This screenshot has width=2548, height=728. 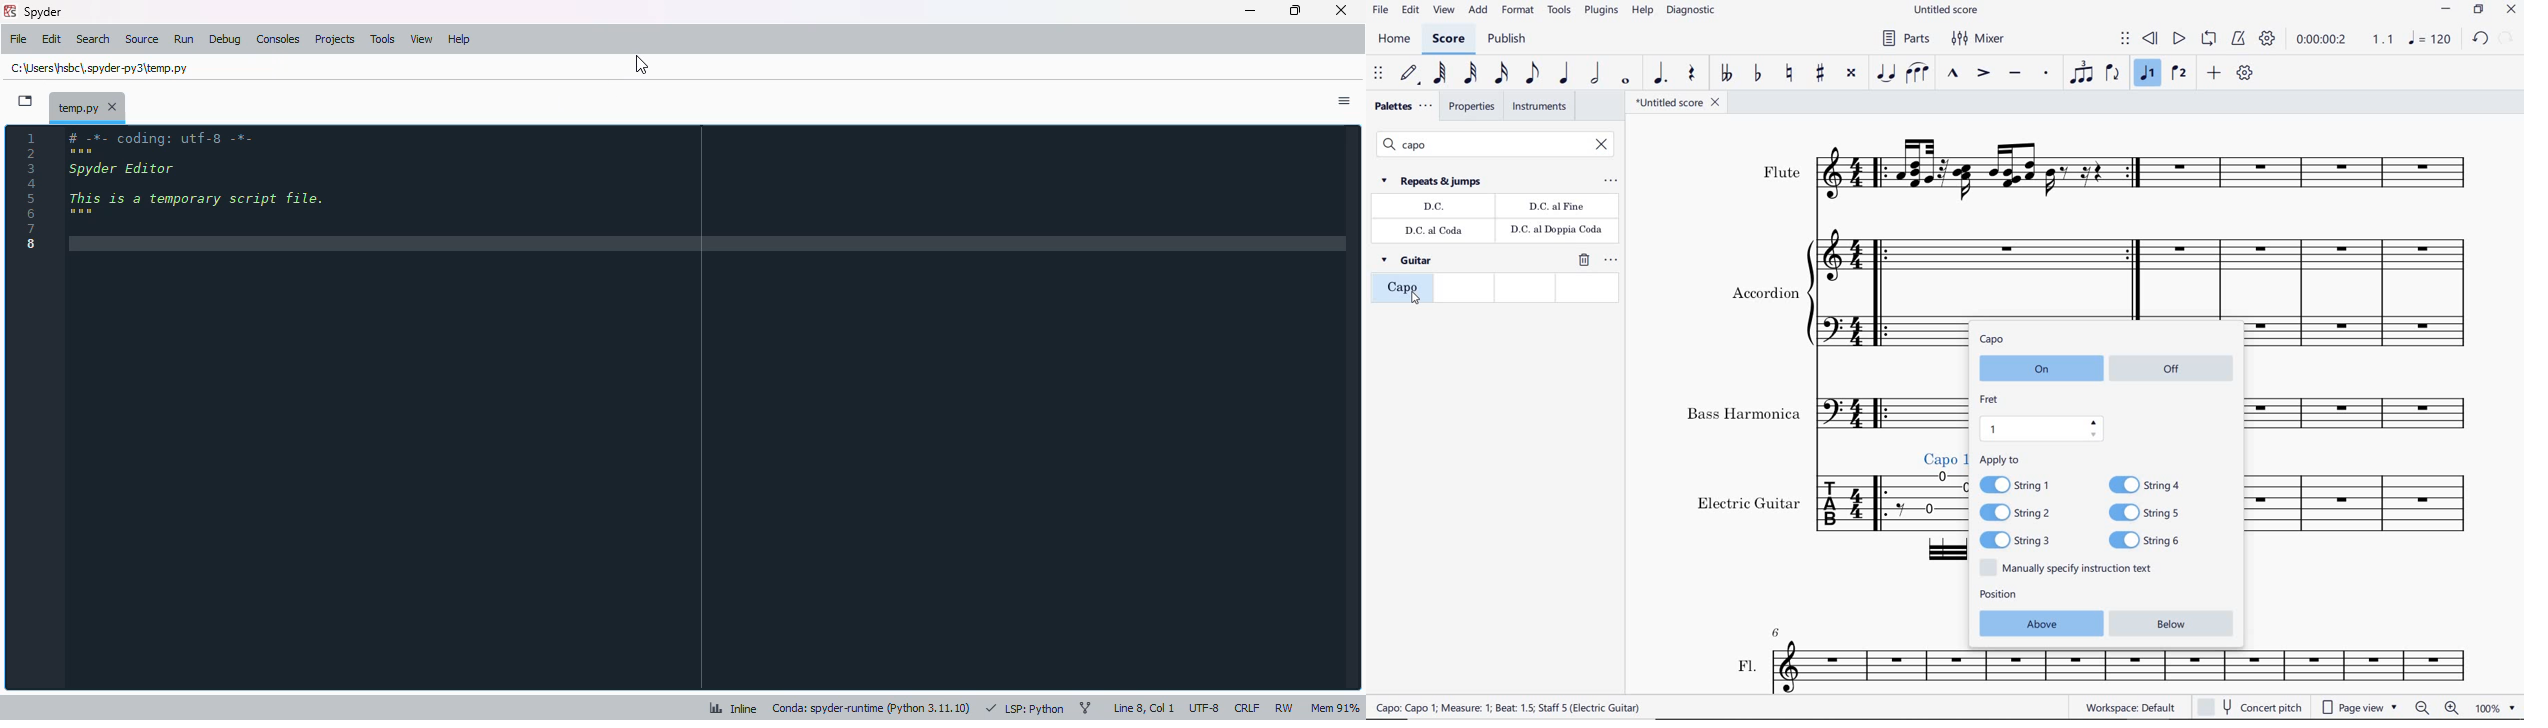 I want to click on logo, so click(x=9, y=11).